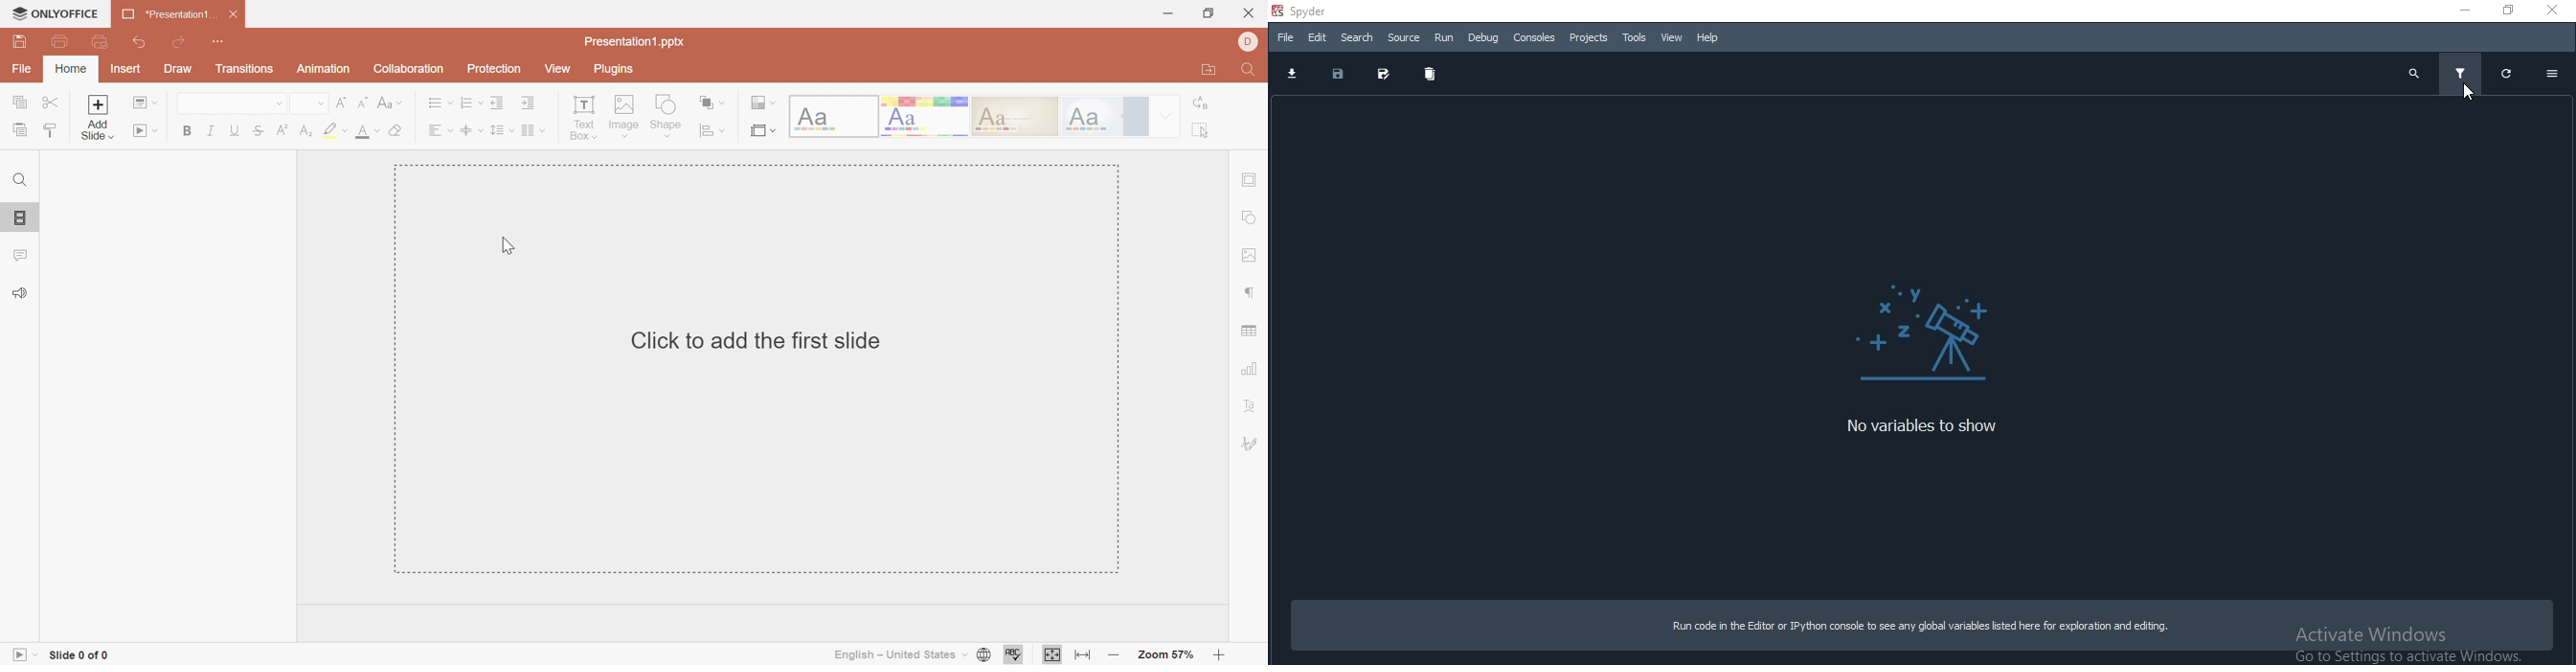 Image resolution: width=2576 pixels, height=672 pixels. Describe the element at coordinates (384, 102) in the screenshot. I see `Change case` at that location.